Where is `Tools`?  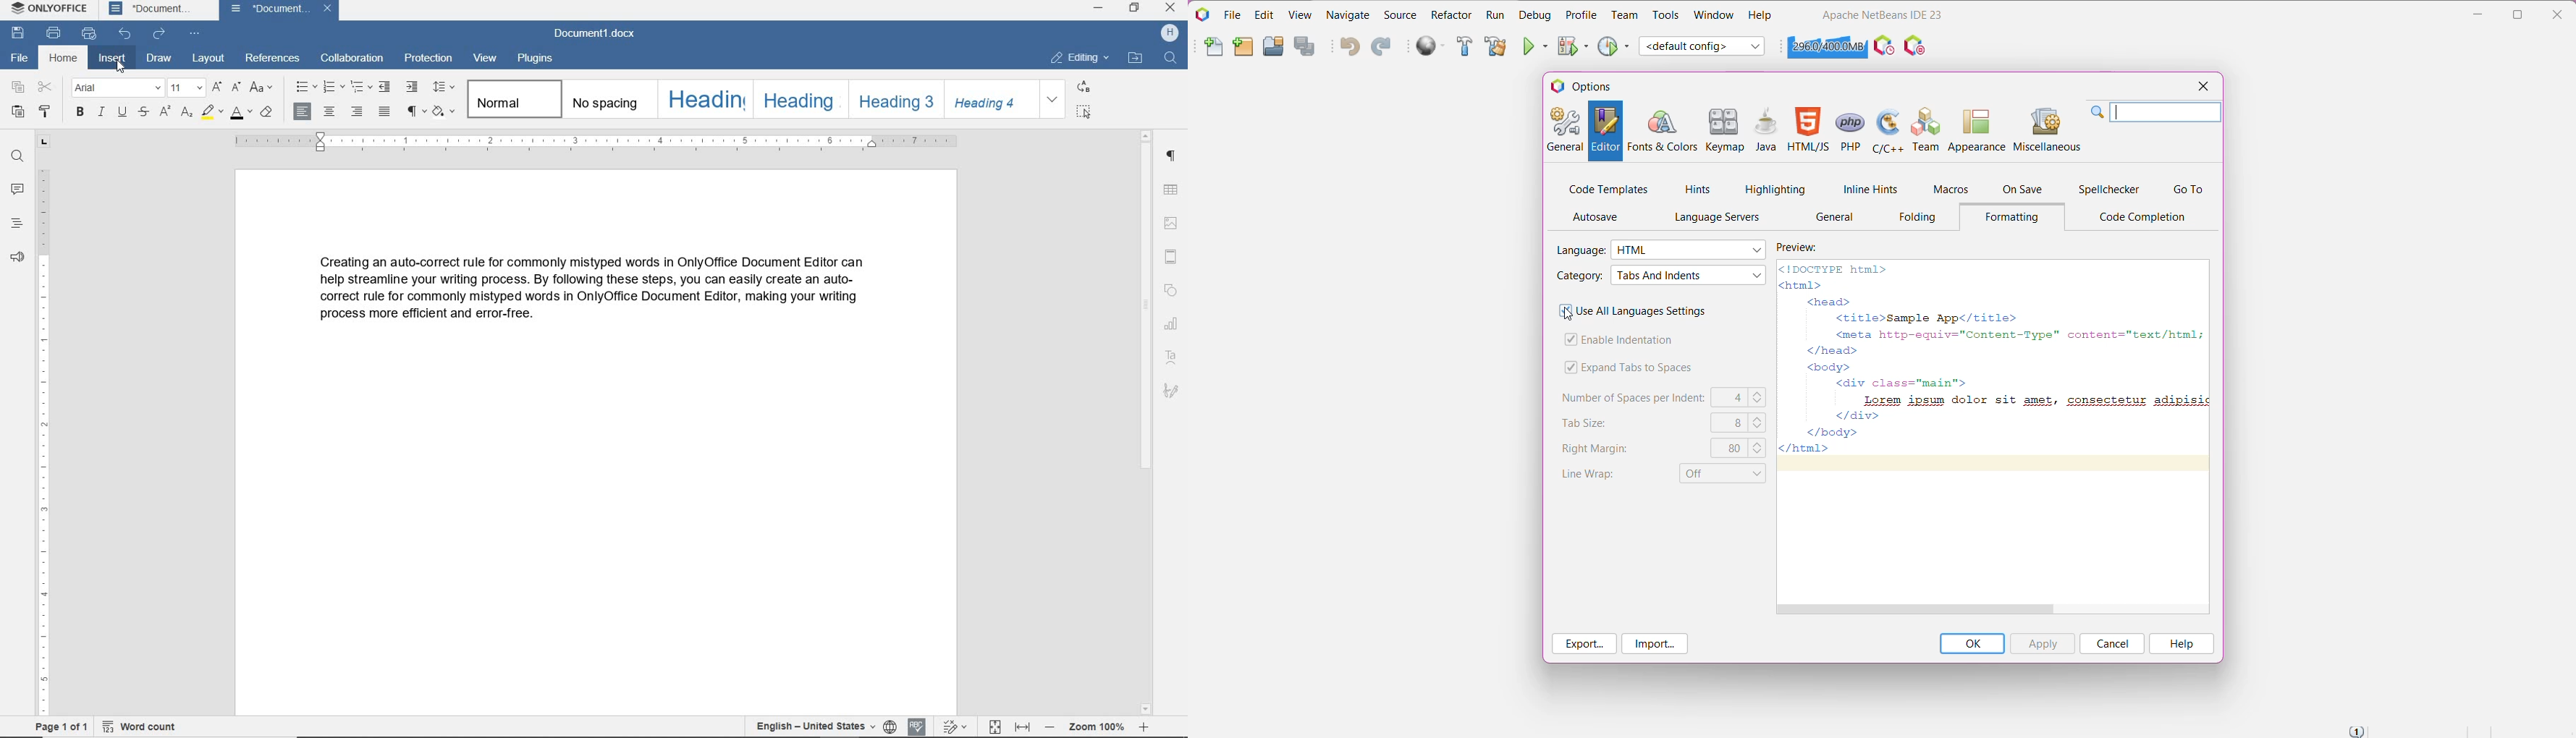
Tools is located at coordinates (1663, 15).